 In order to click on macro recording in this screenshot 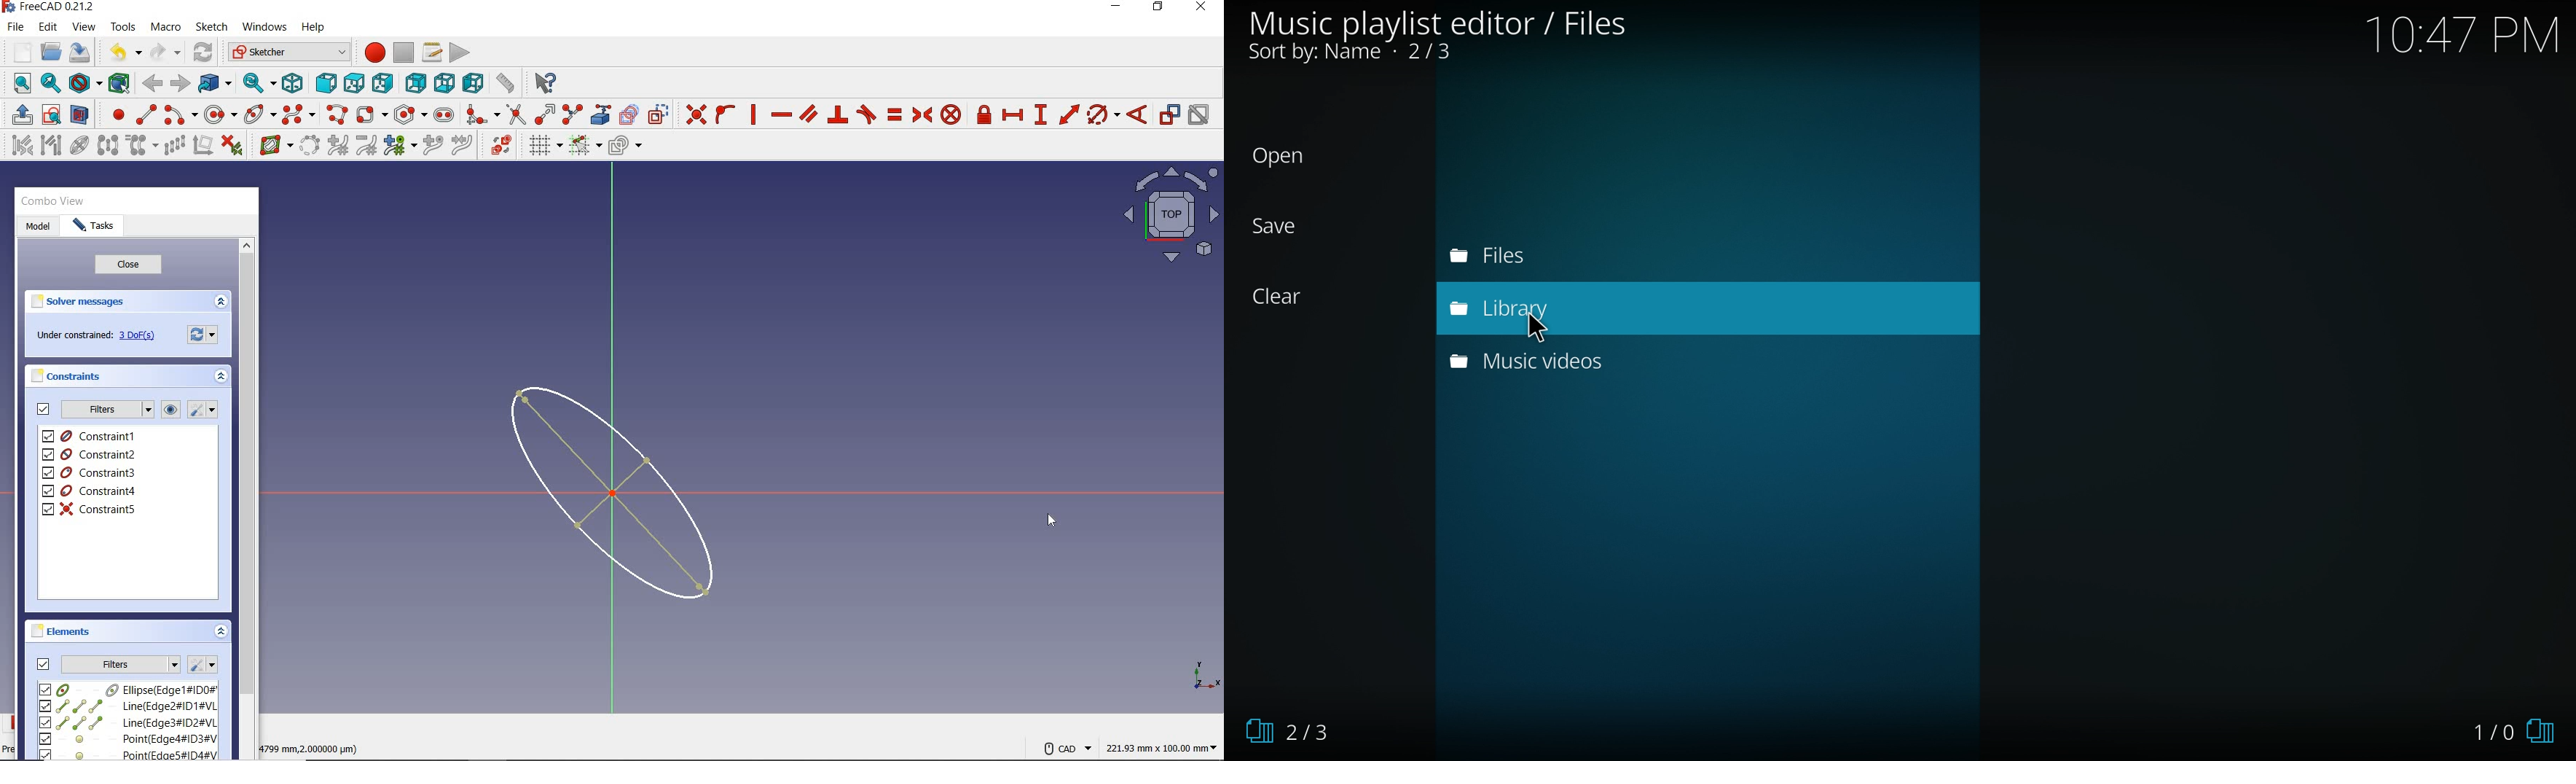, I will do `click(370, 52)`.